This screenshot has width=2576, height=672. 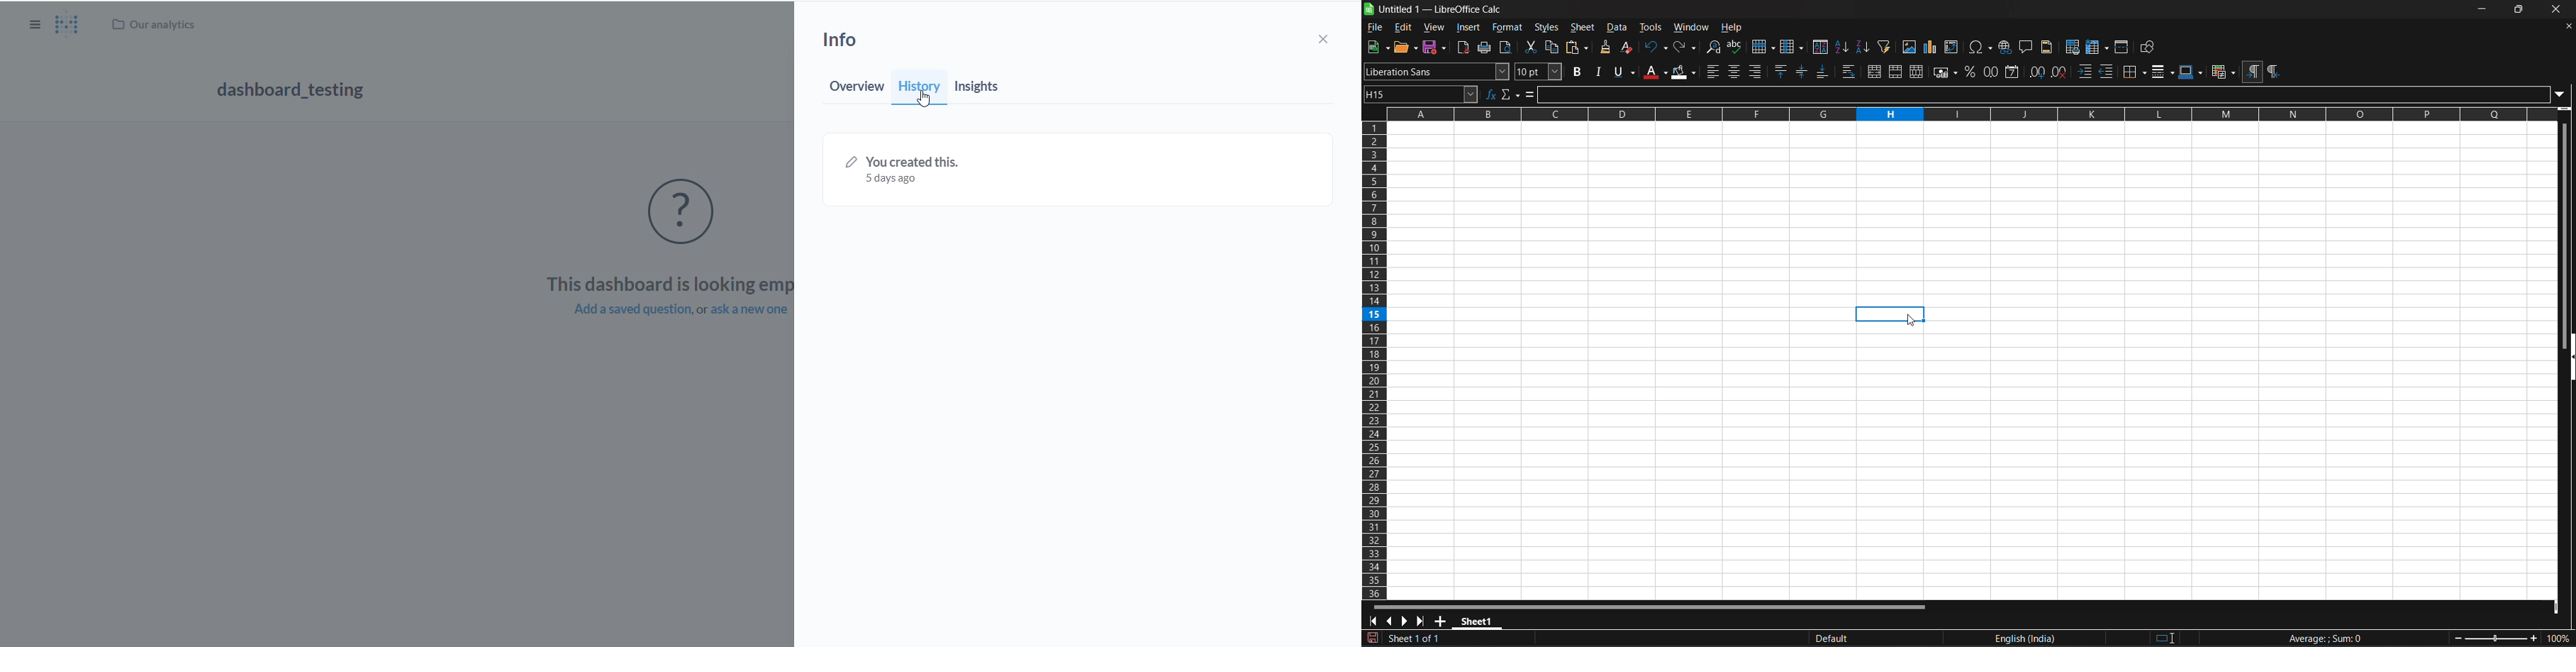 What do you see at coordinates (1735, 47) in the screenshot?
I see `spelling` at bounding box center [1735, 47].